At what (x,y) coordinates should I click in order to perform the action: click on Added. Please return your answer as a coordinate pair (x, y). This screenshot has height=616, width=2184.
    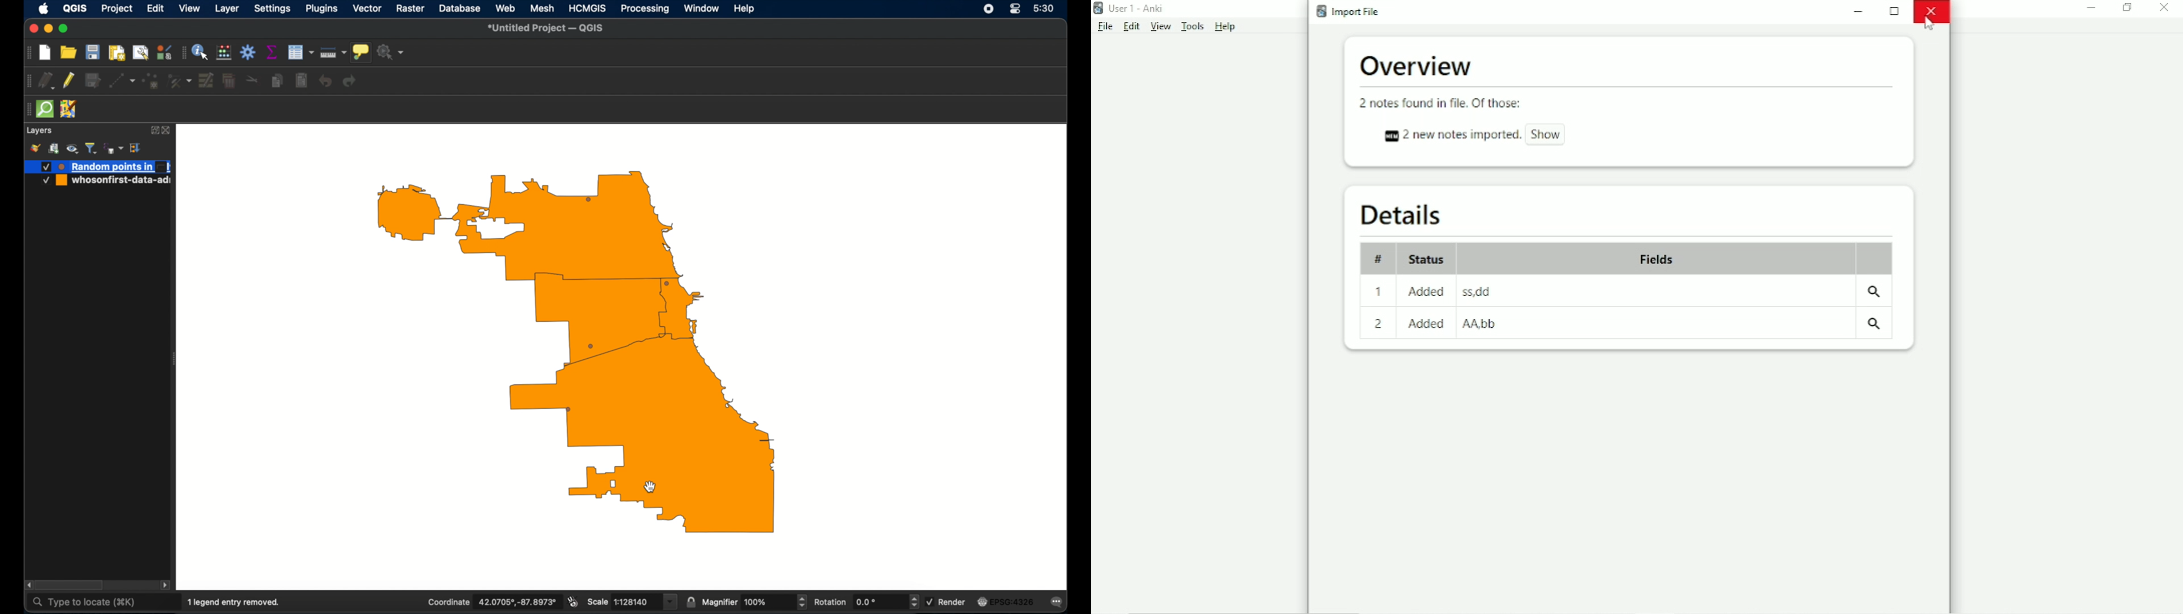
    Looking at the image, I should click on (1427, 291).